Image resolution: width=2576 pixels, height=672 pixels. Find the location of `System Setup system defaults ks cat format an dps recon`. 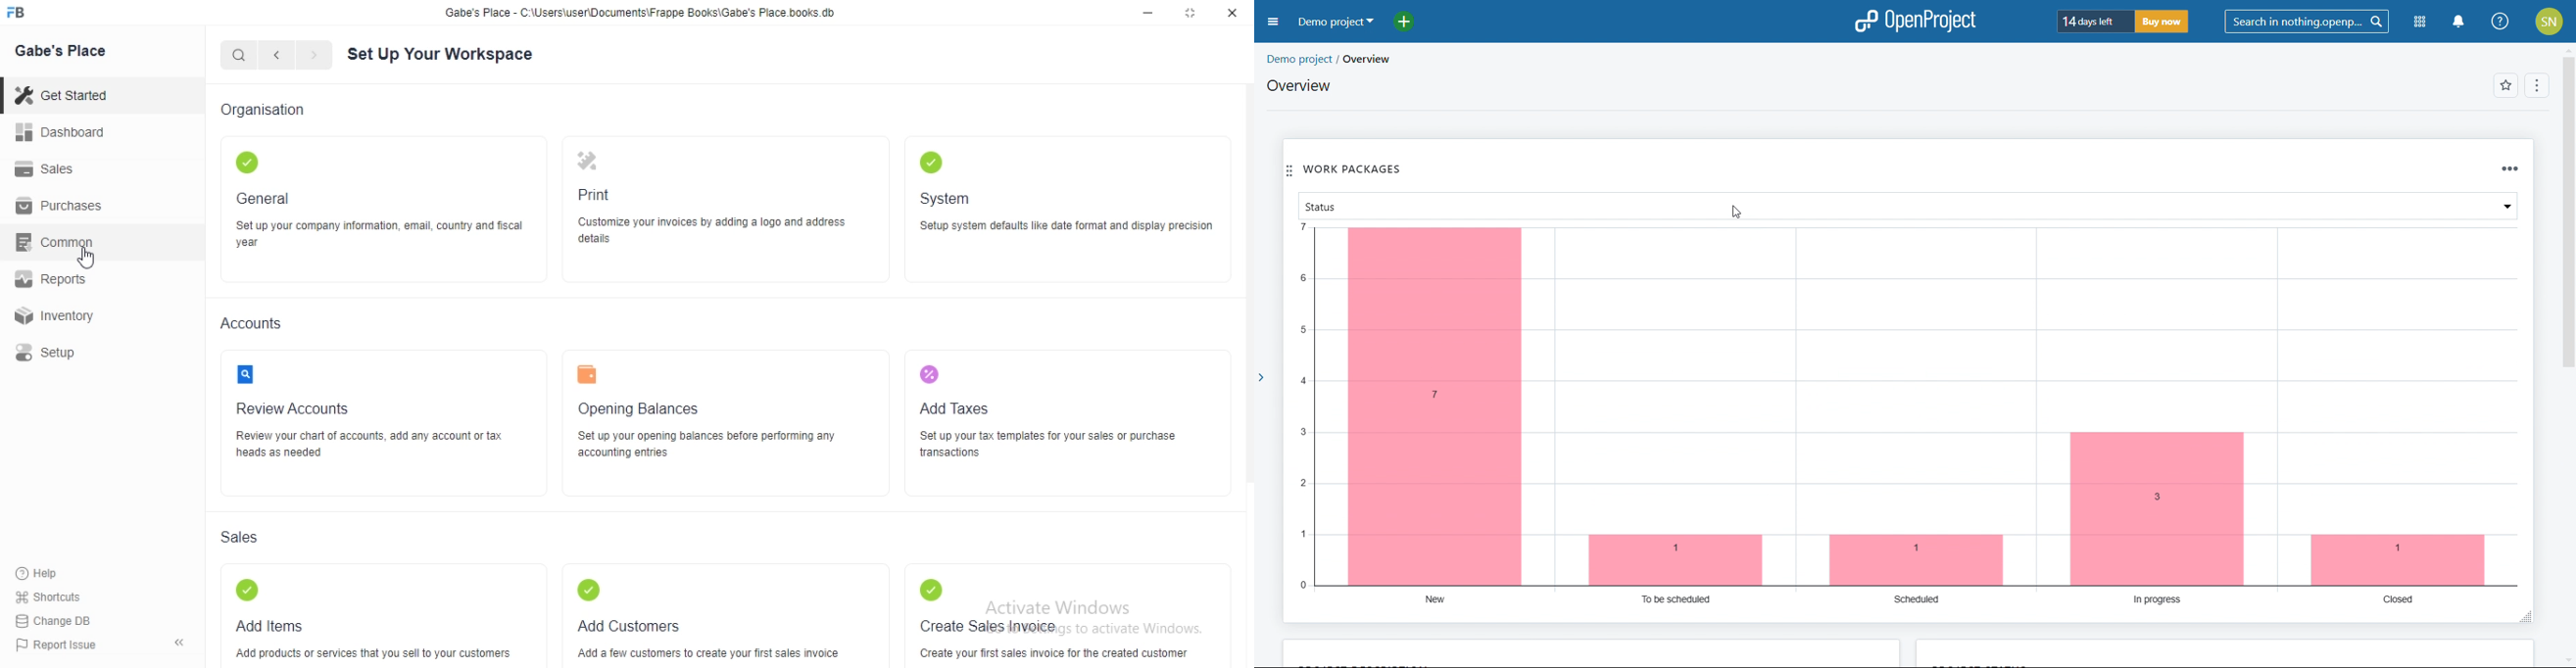

System Setup system defaults ks cat format an dps recon is located at coordinates (1069, 202).